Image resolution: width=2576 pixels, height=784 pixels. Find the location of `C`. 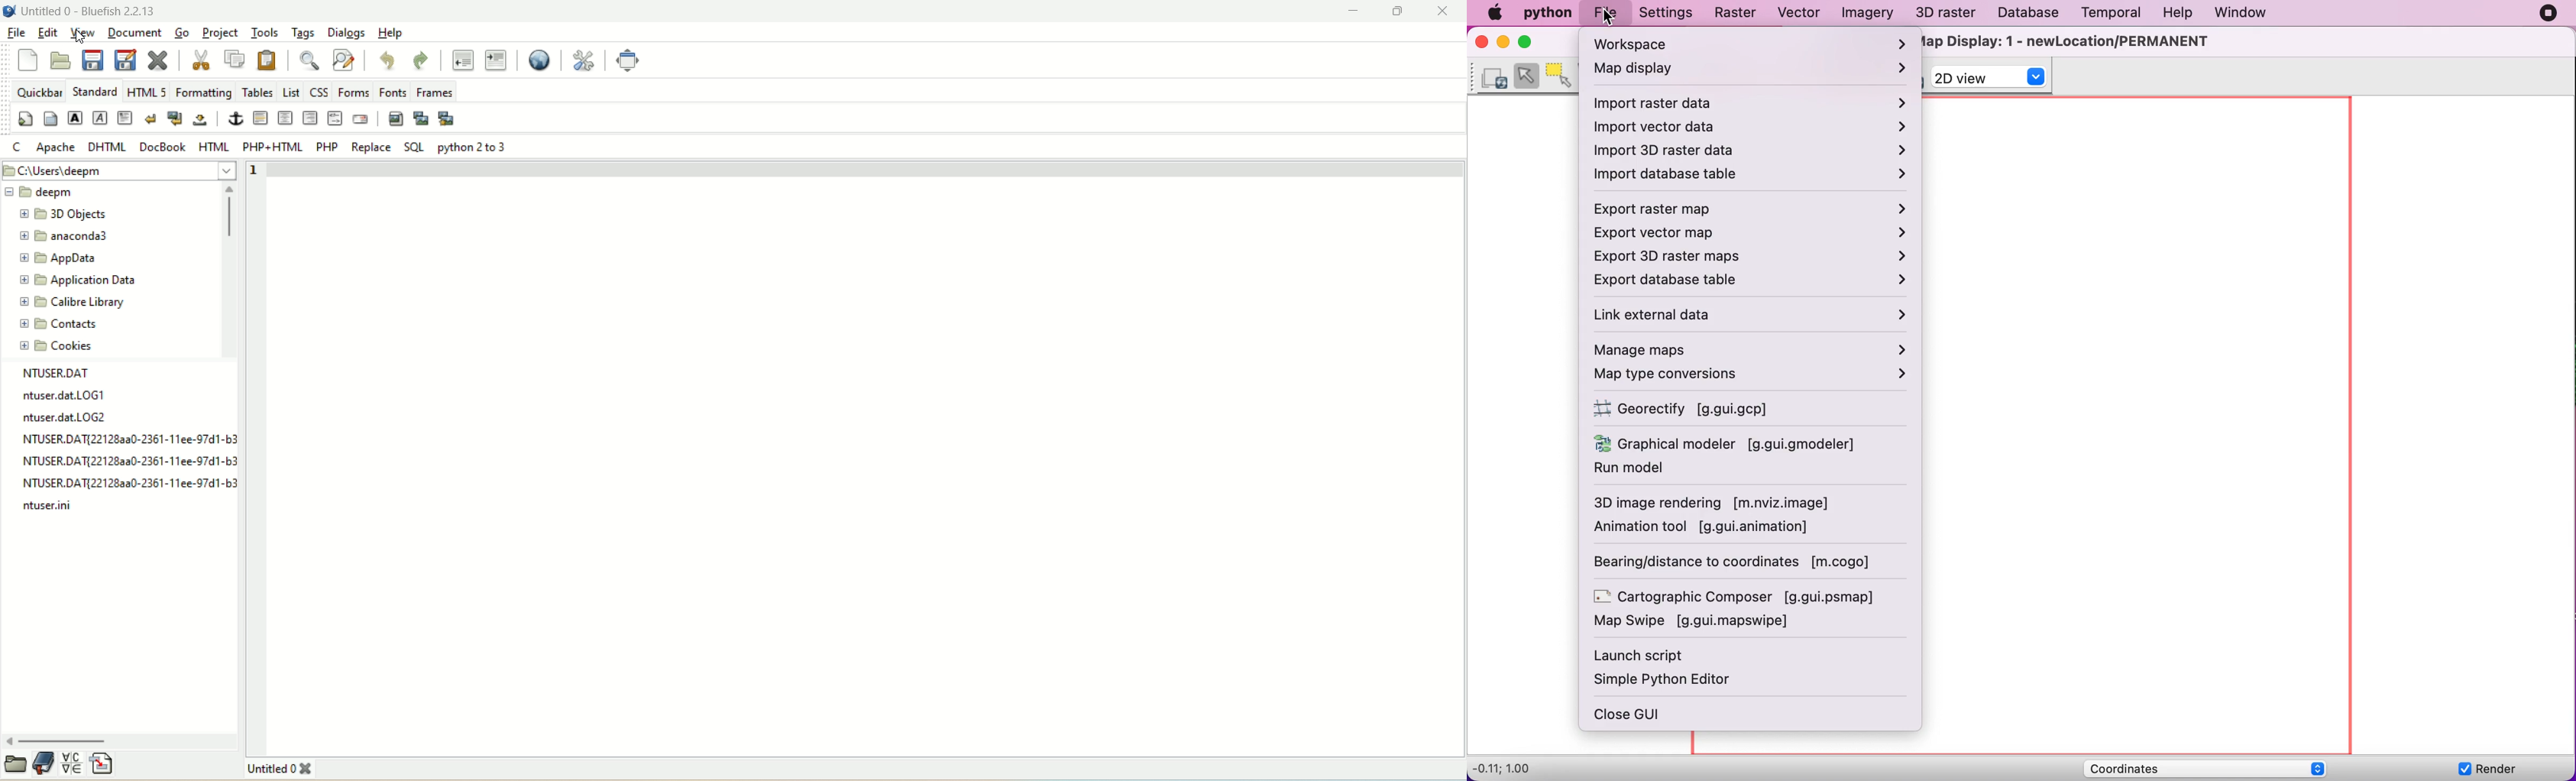

C is located at coordinates (19, 147).